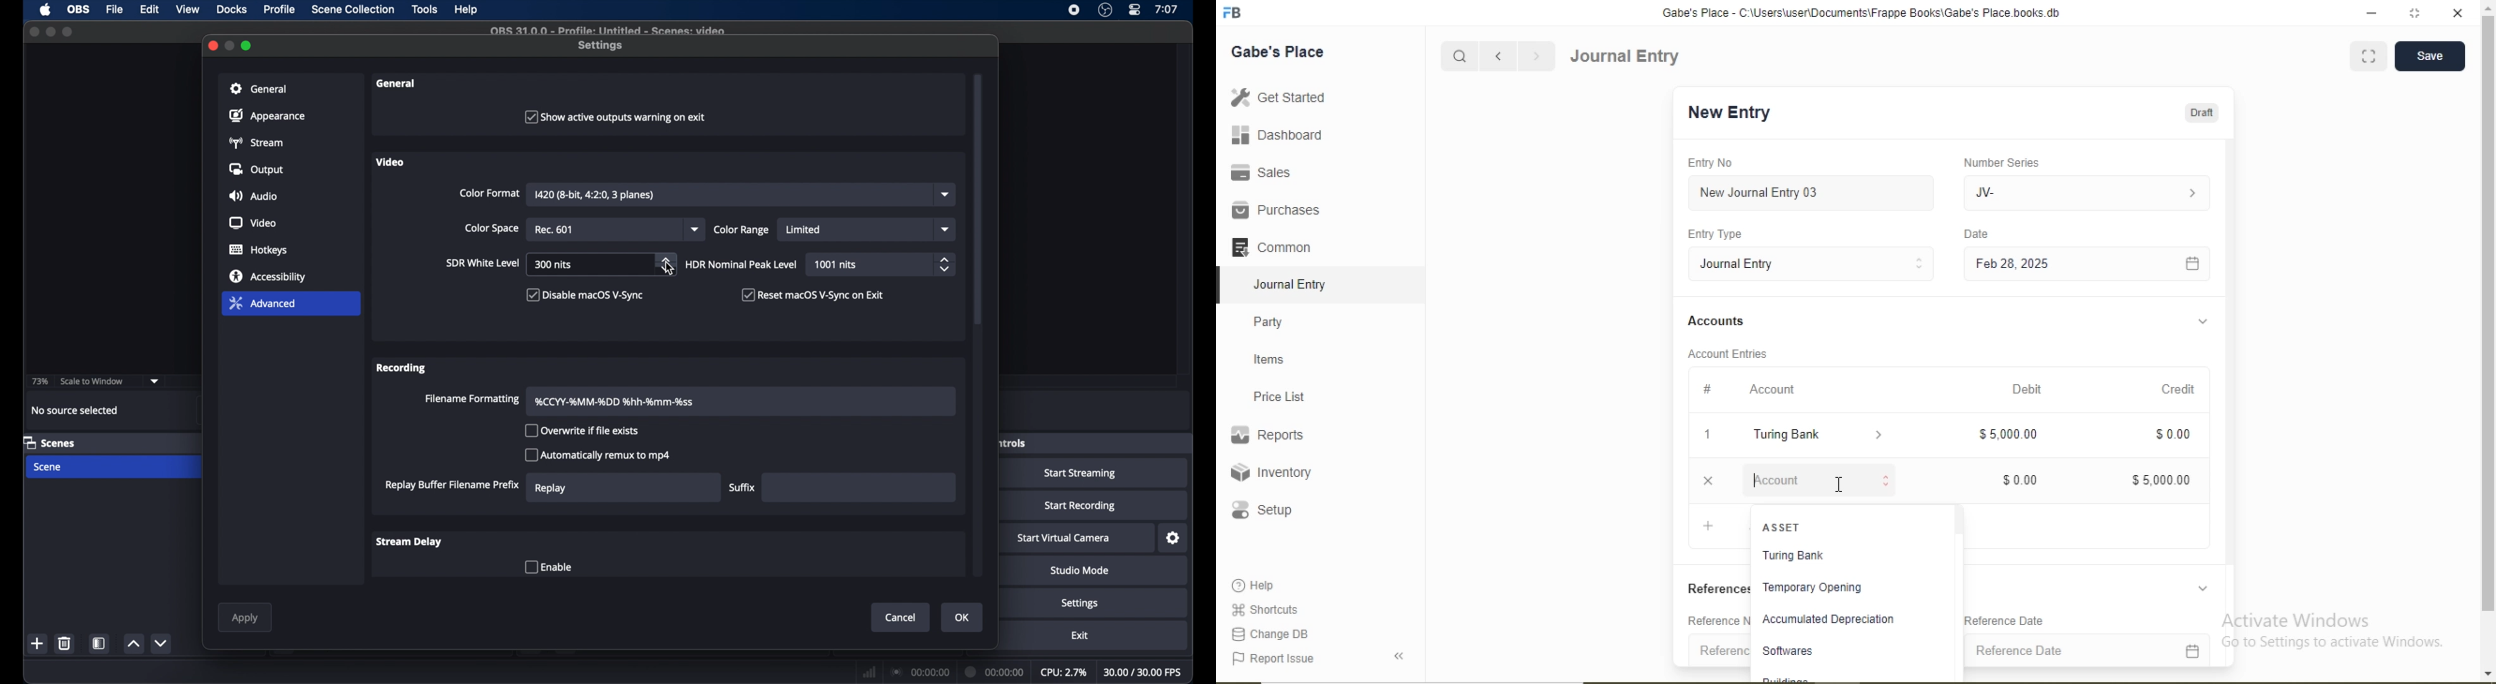 The width and height of the screenshot is (2520, 700). What do you see at coordinates (1263, 609) in the screenshot?
I see `Shortcuts` at bounding box center [1263, 609].